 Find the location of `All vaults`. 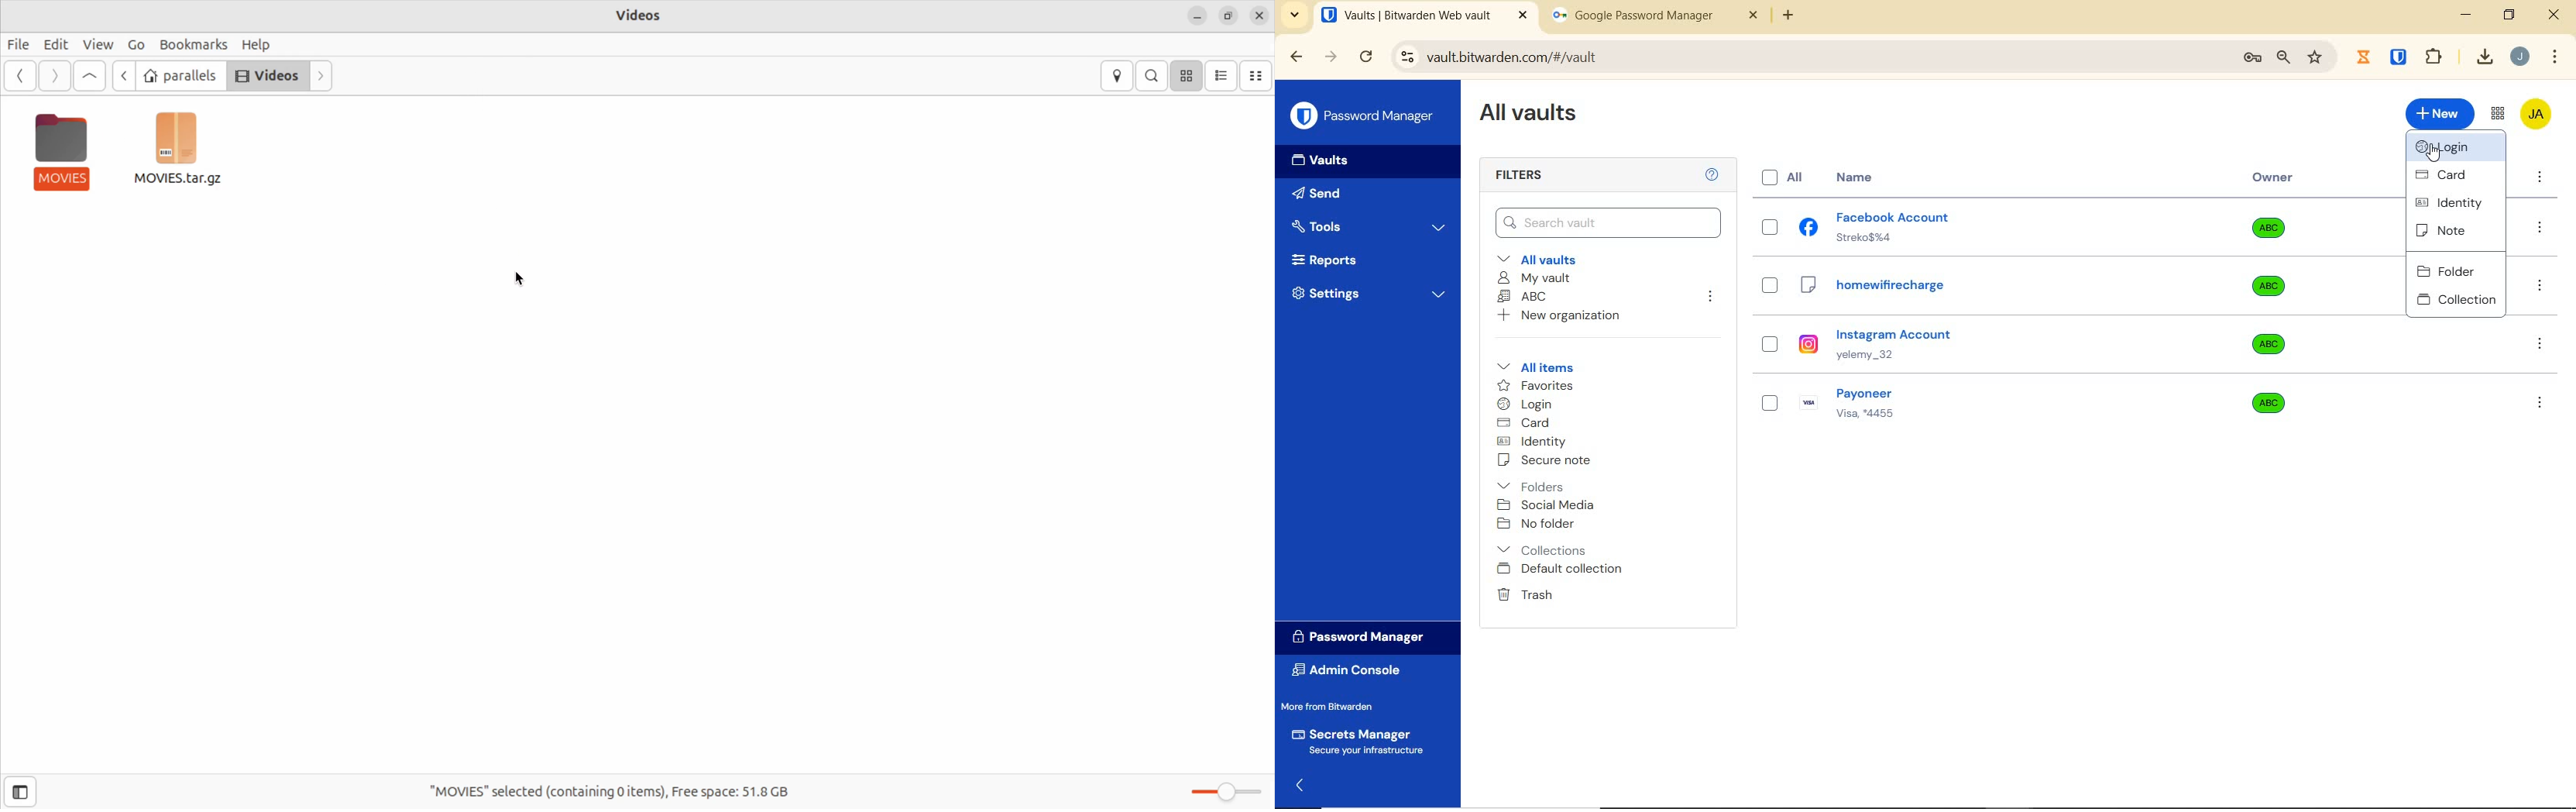

All vaults is located at coordinates (1543, 258).